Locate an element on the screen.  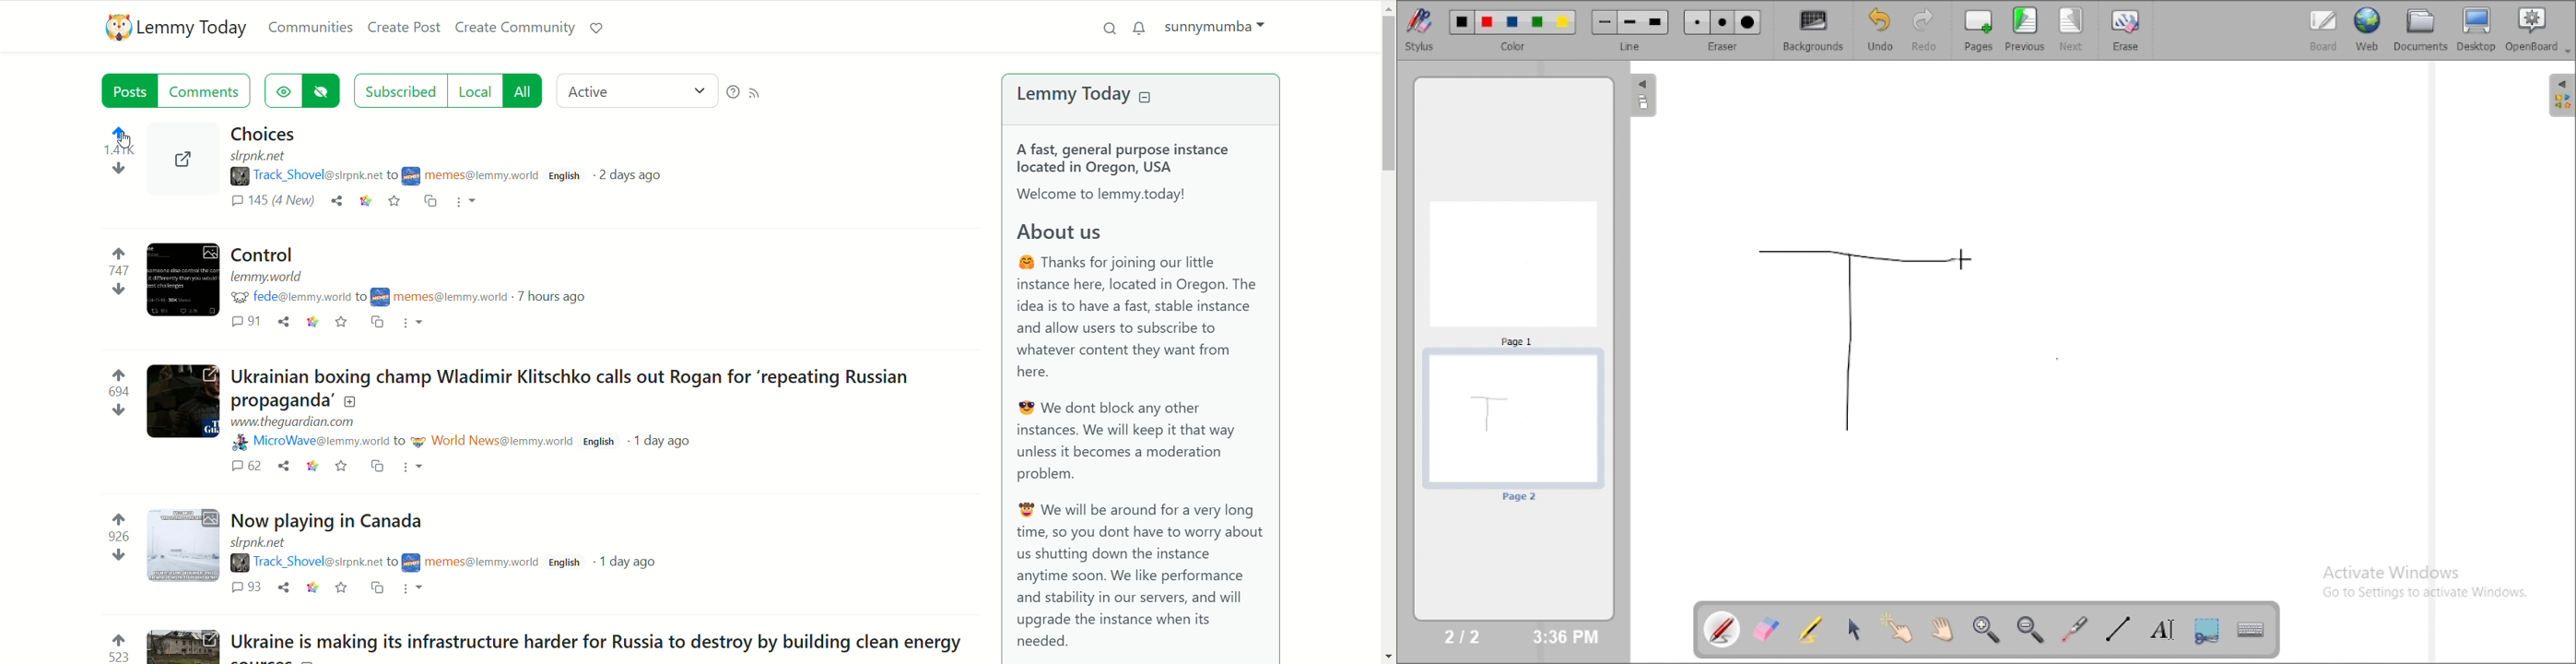
notifications is located at coordinates (1141, 29).